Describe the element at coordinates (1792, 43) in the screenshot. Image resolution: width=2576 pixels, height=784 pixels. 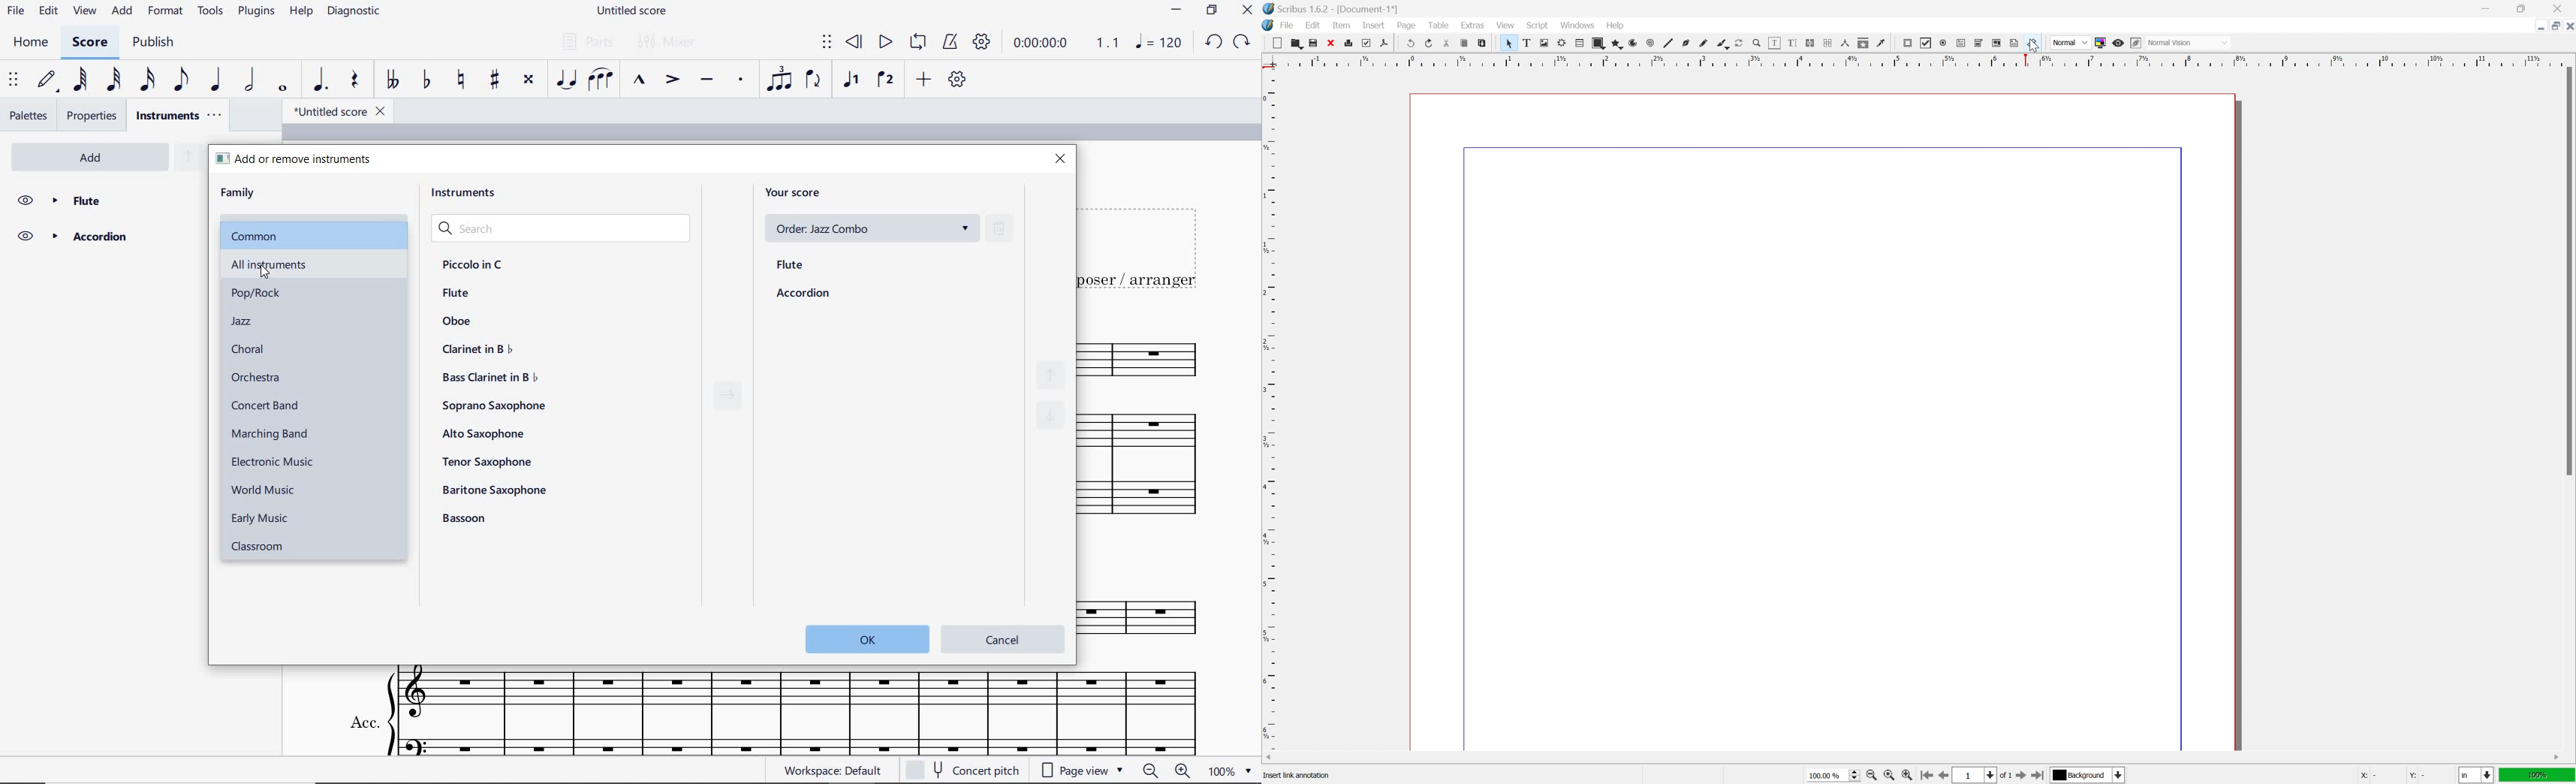
I see `edit text with story editor` at that location.